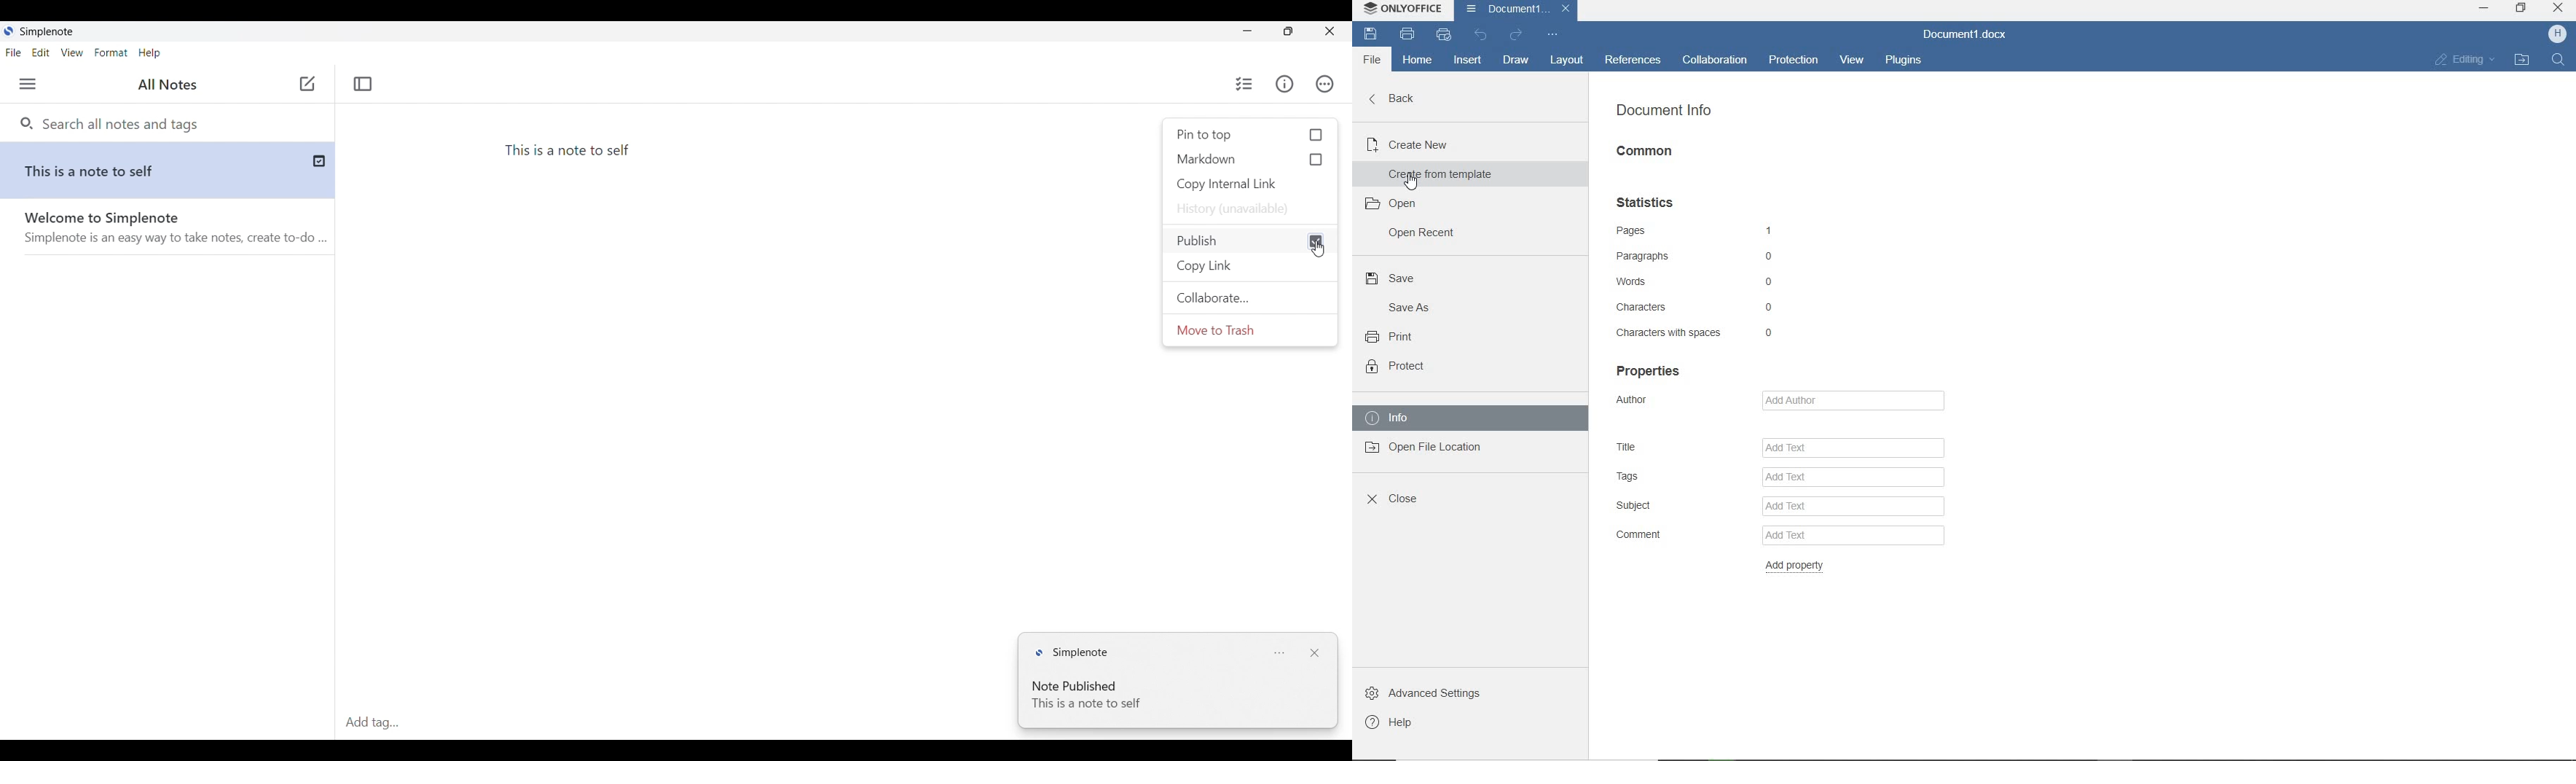 The height and width of the screenshot is (784, 2576). Describe the element at coordinates (1249, 330) in the screenshot. I see `Move to trash` at that location.